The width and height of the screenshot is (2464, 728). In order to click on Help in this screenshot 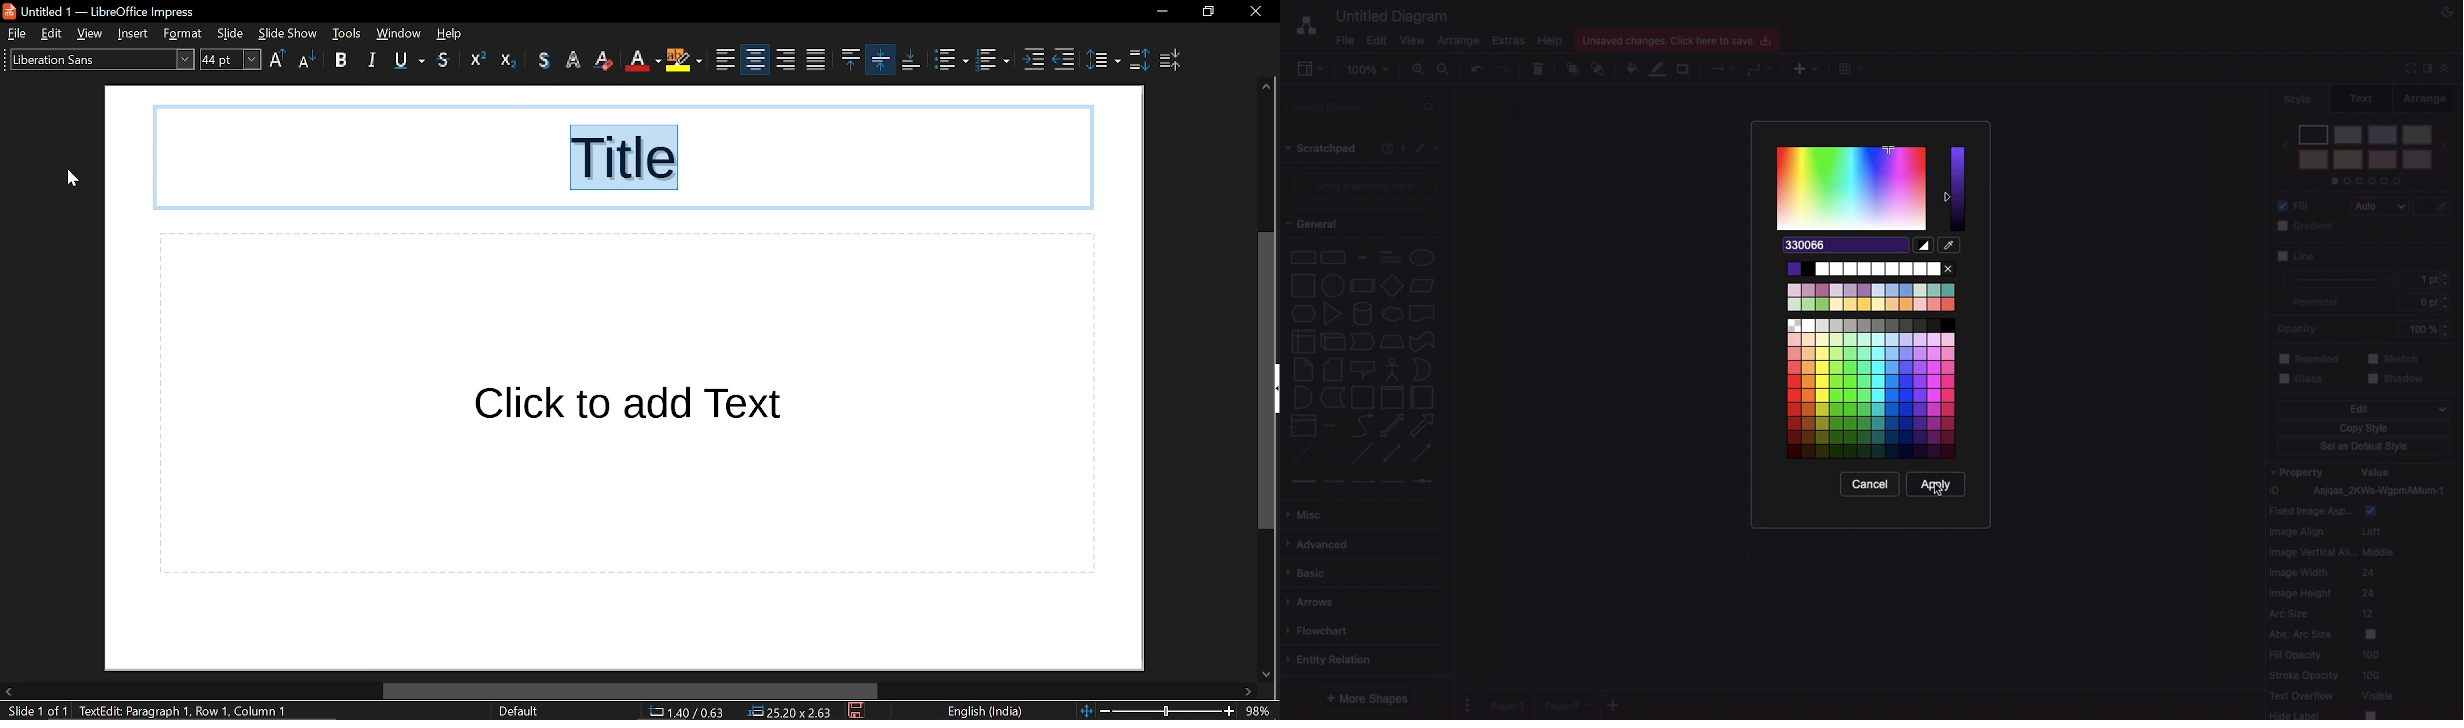, I will do `click(1550, 40)`.